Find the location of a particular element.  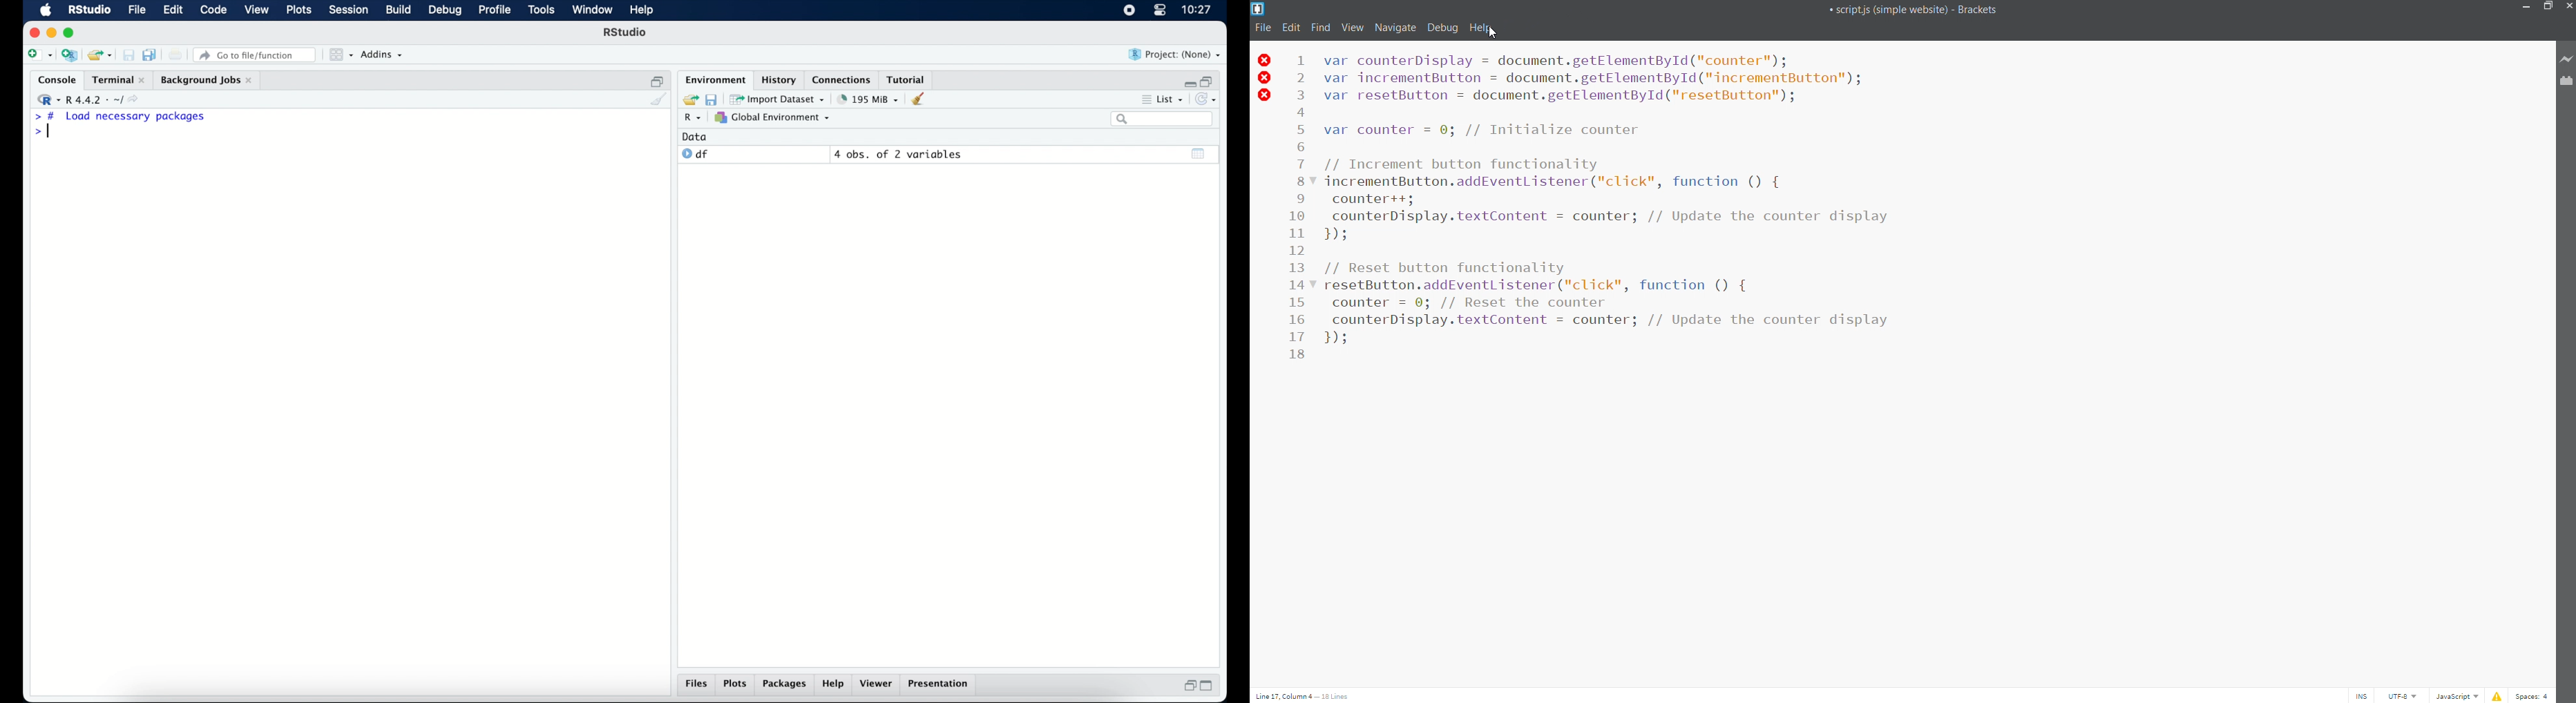

tutorial is located at coordinates (909, 79).